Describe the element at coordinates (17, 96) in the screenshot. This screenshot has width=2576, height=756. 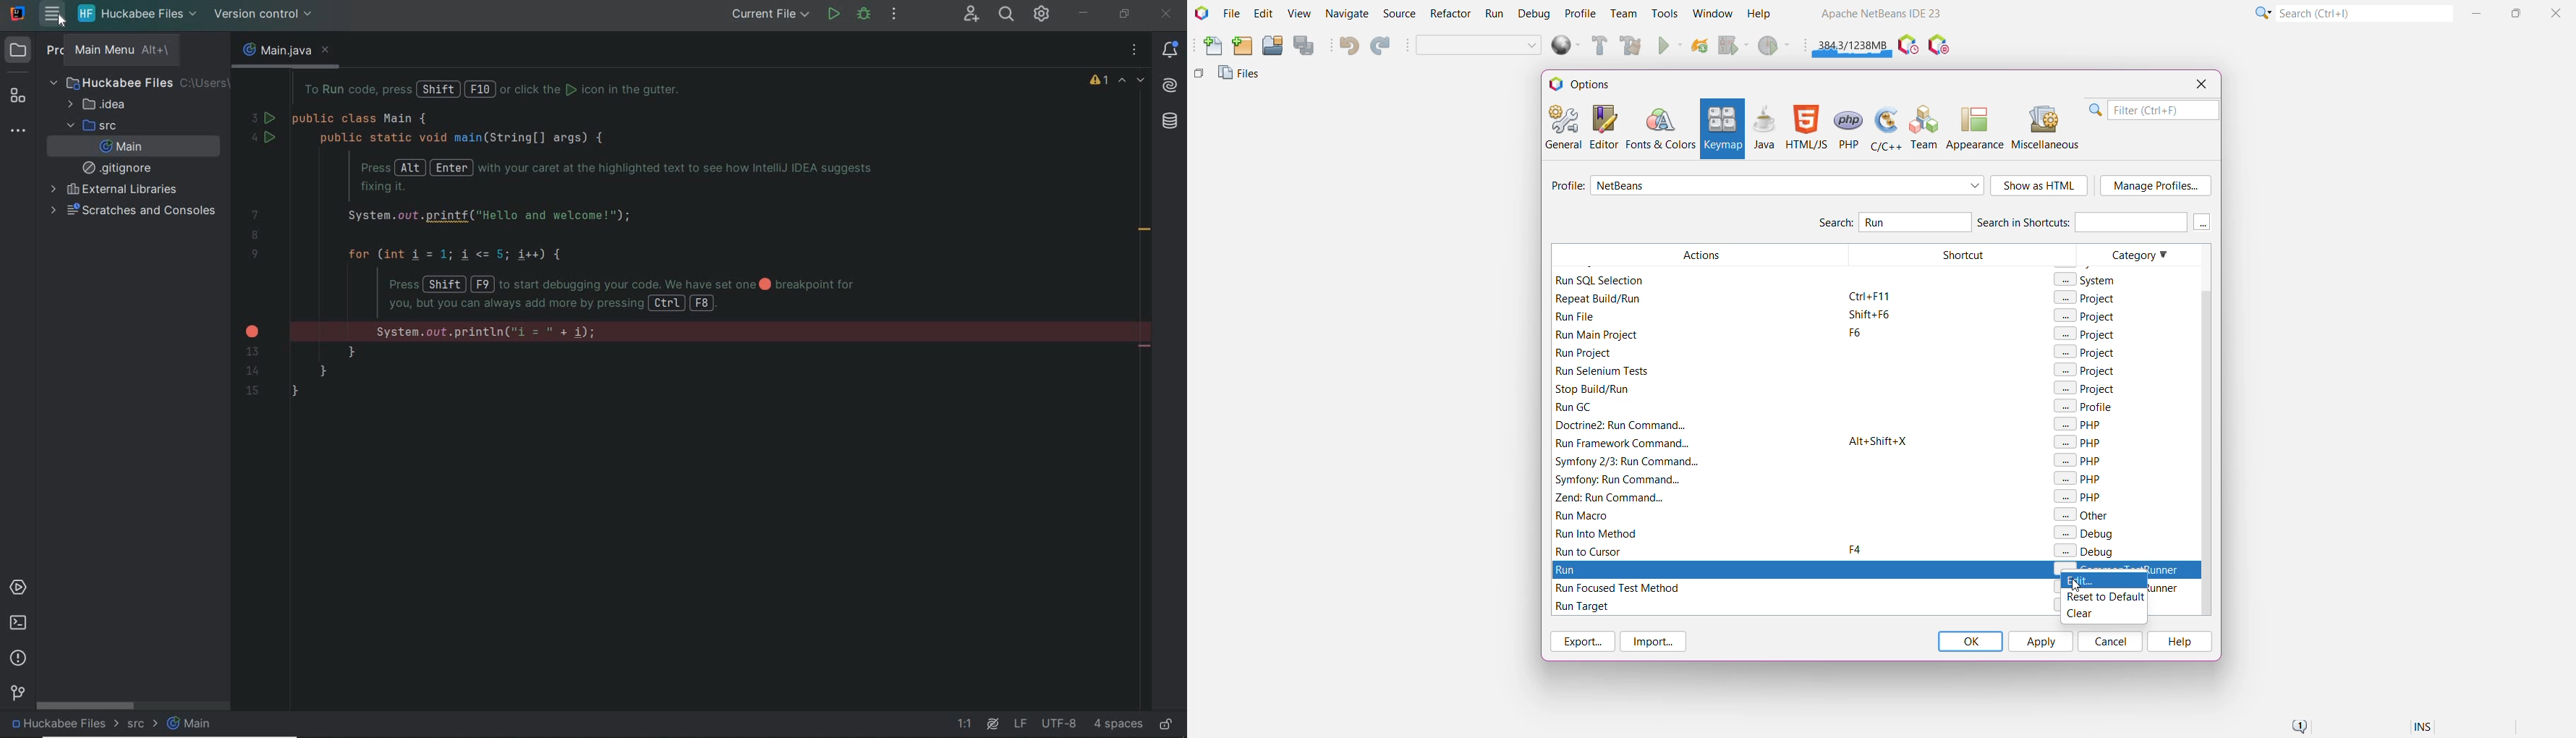
I see `structure` at that location.